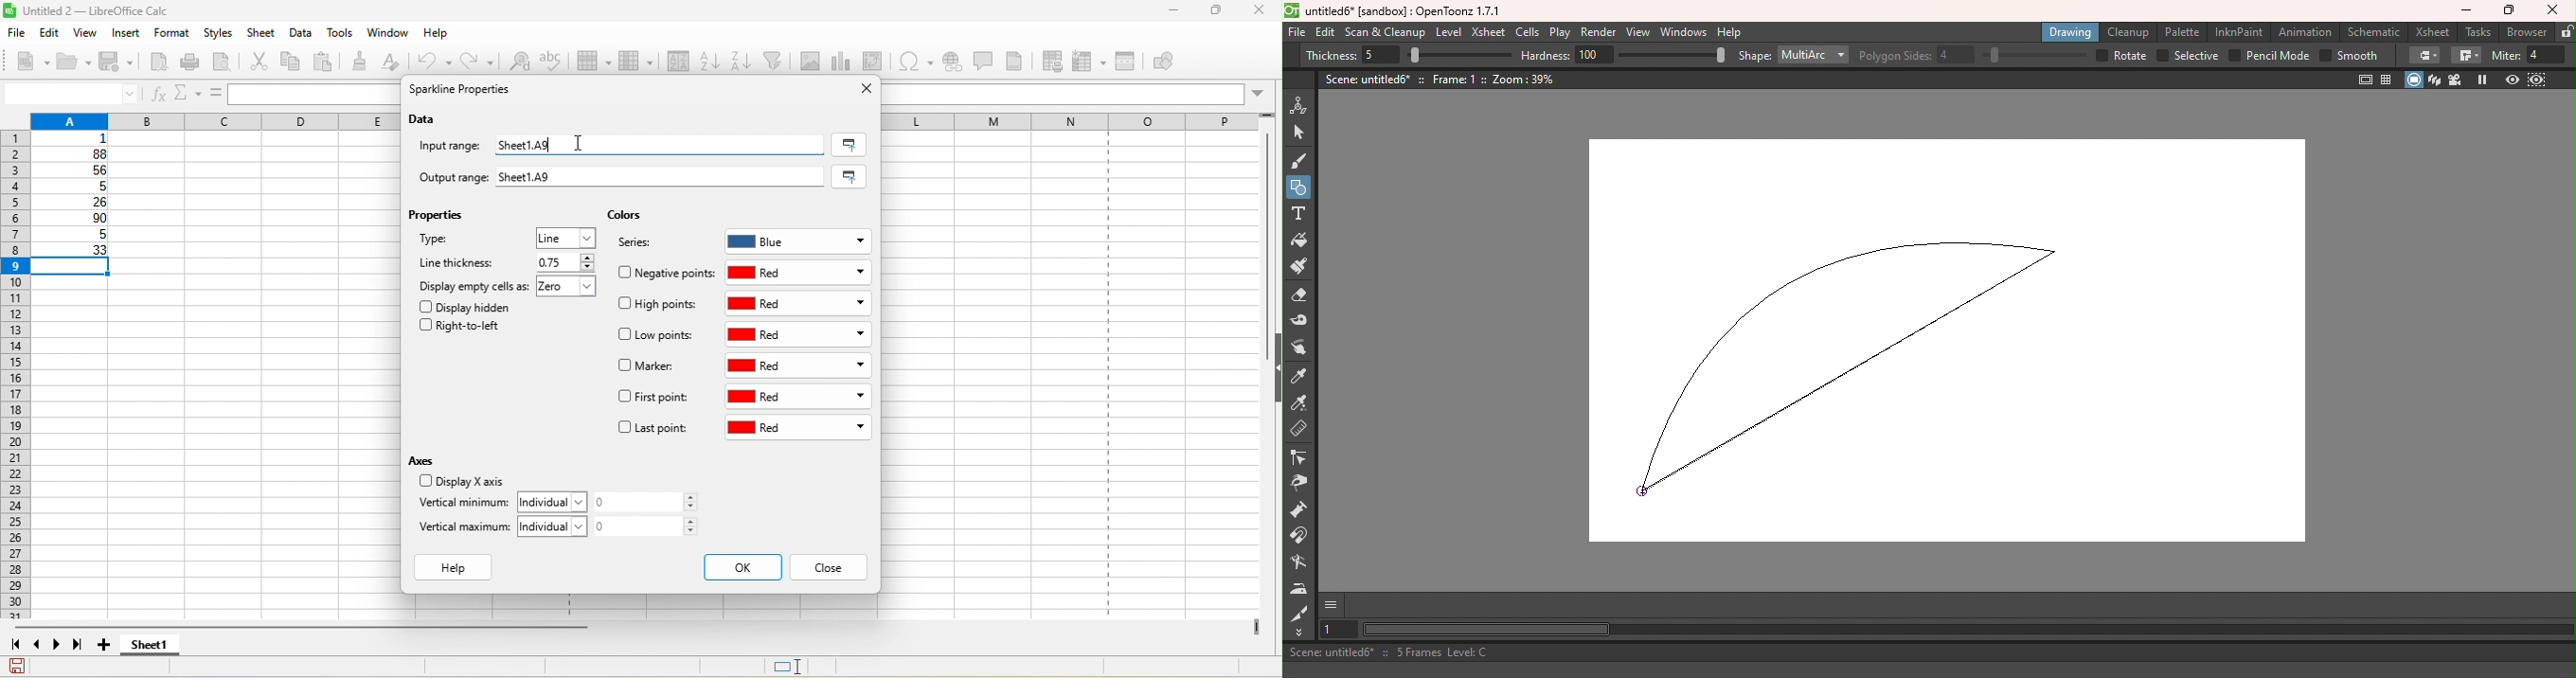 The image size is (2576, 700). I want to click on series, so click(644, 245).